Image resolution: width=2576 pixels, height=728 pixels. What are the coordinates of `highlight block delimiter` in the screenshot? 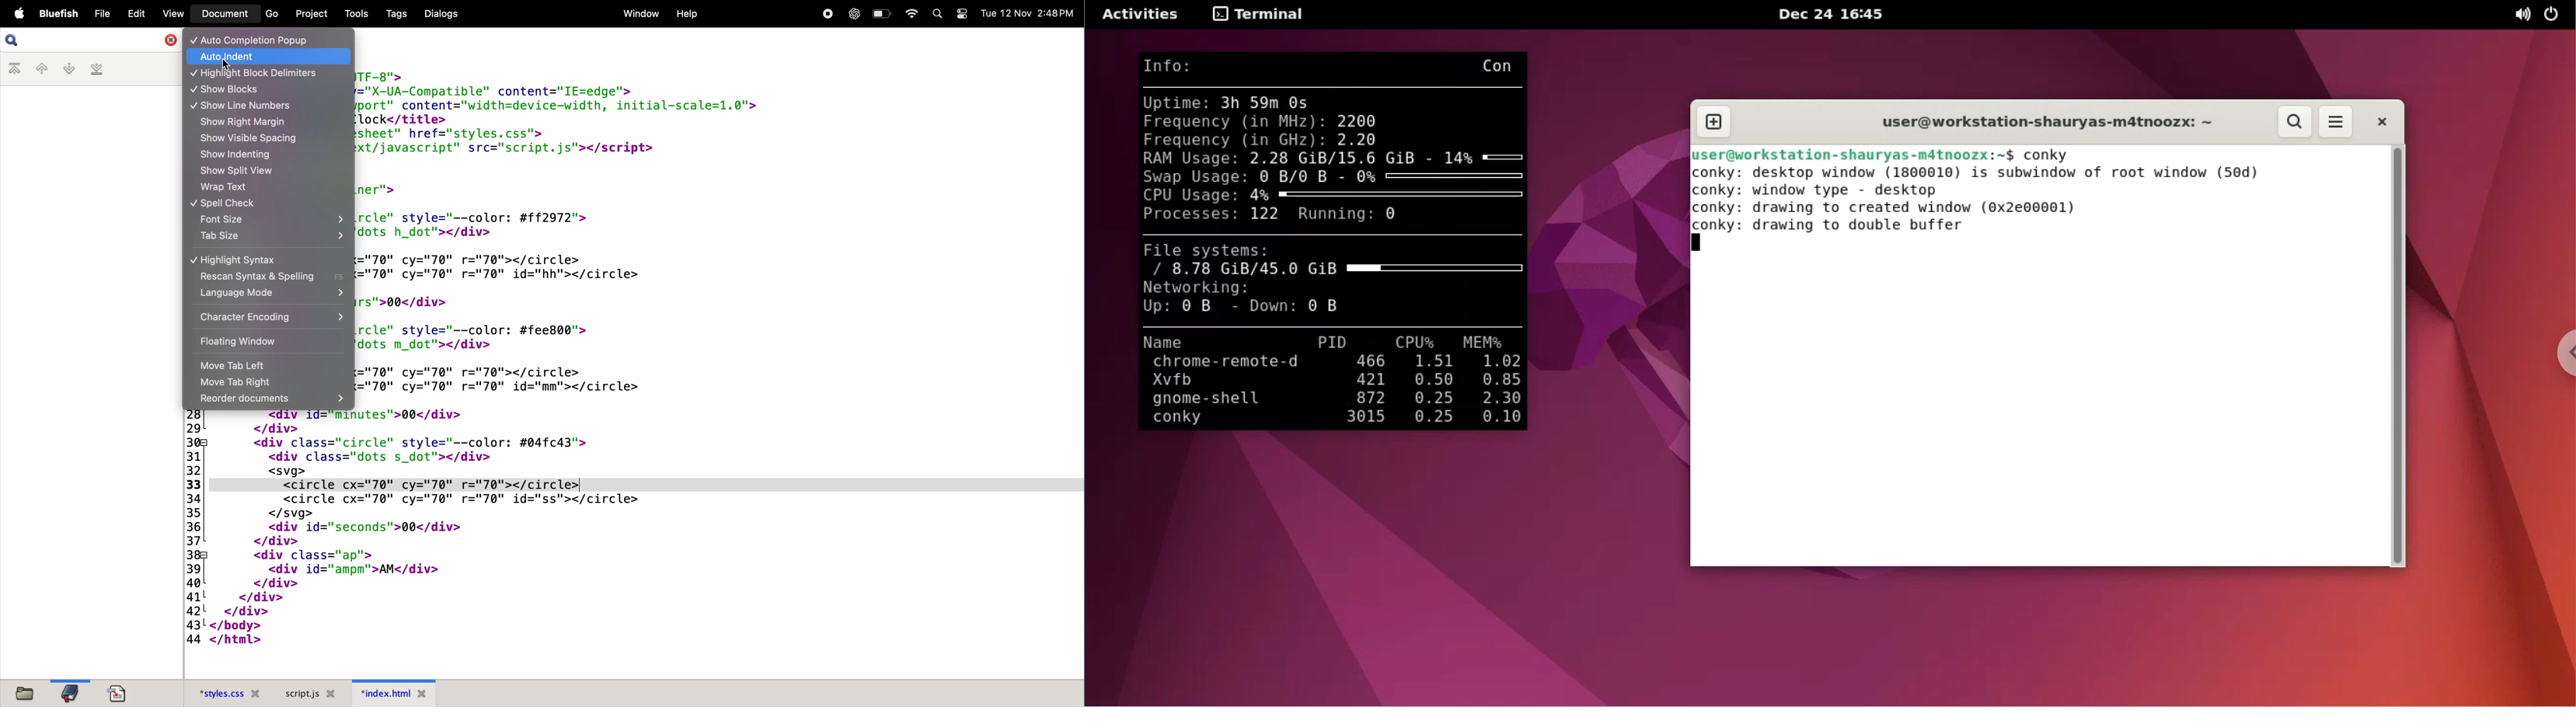 It's located at (267, 75).